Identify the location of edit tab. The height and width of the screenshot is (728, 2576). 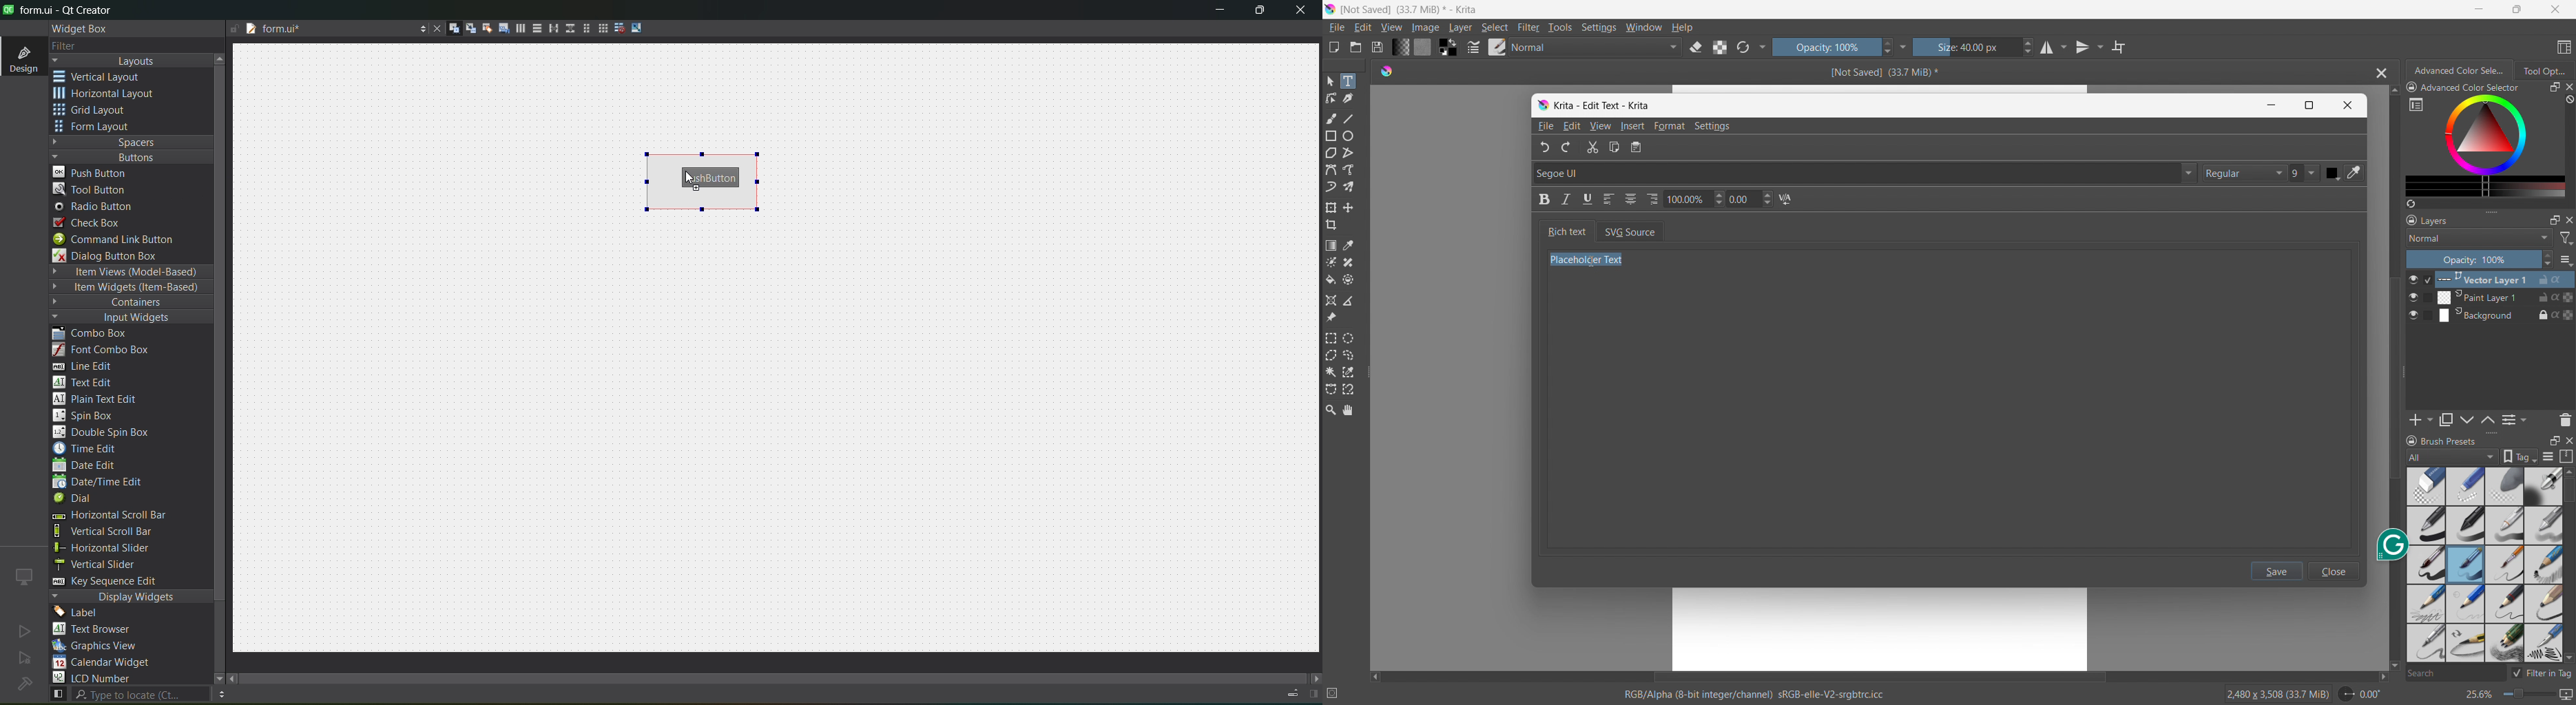
(499, 30).